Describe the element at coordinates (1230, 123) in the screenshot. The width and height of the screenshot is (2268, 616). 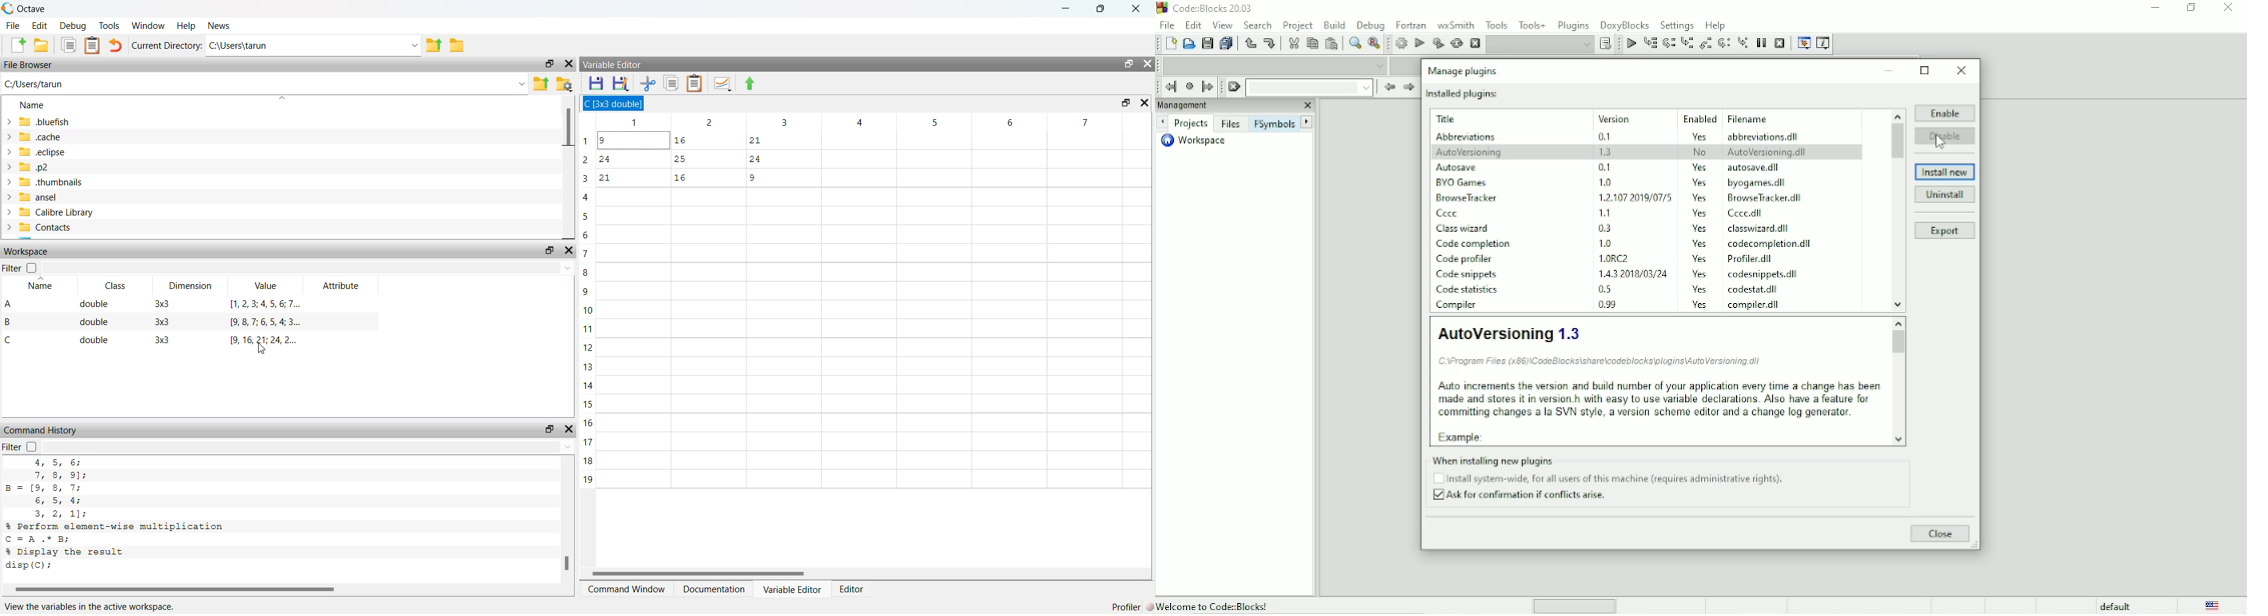
I see `Files` at that location.